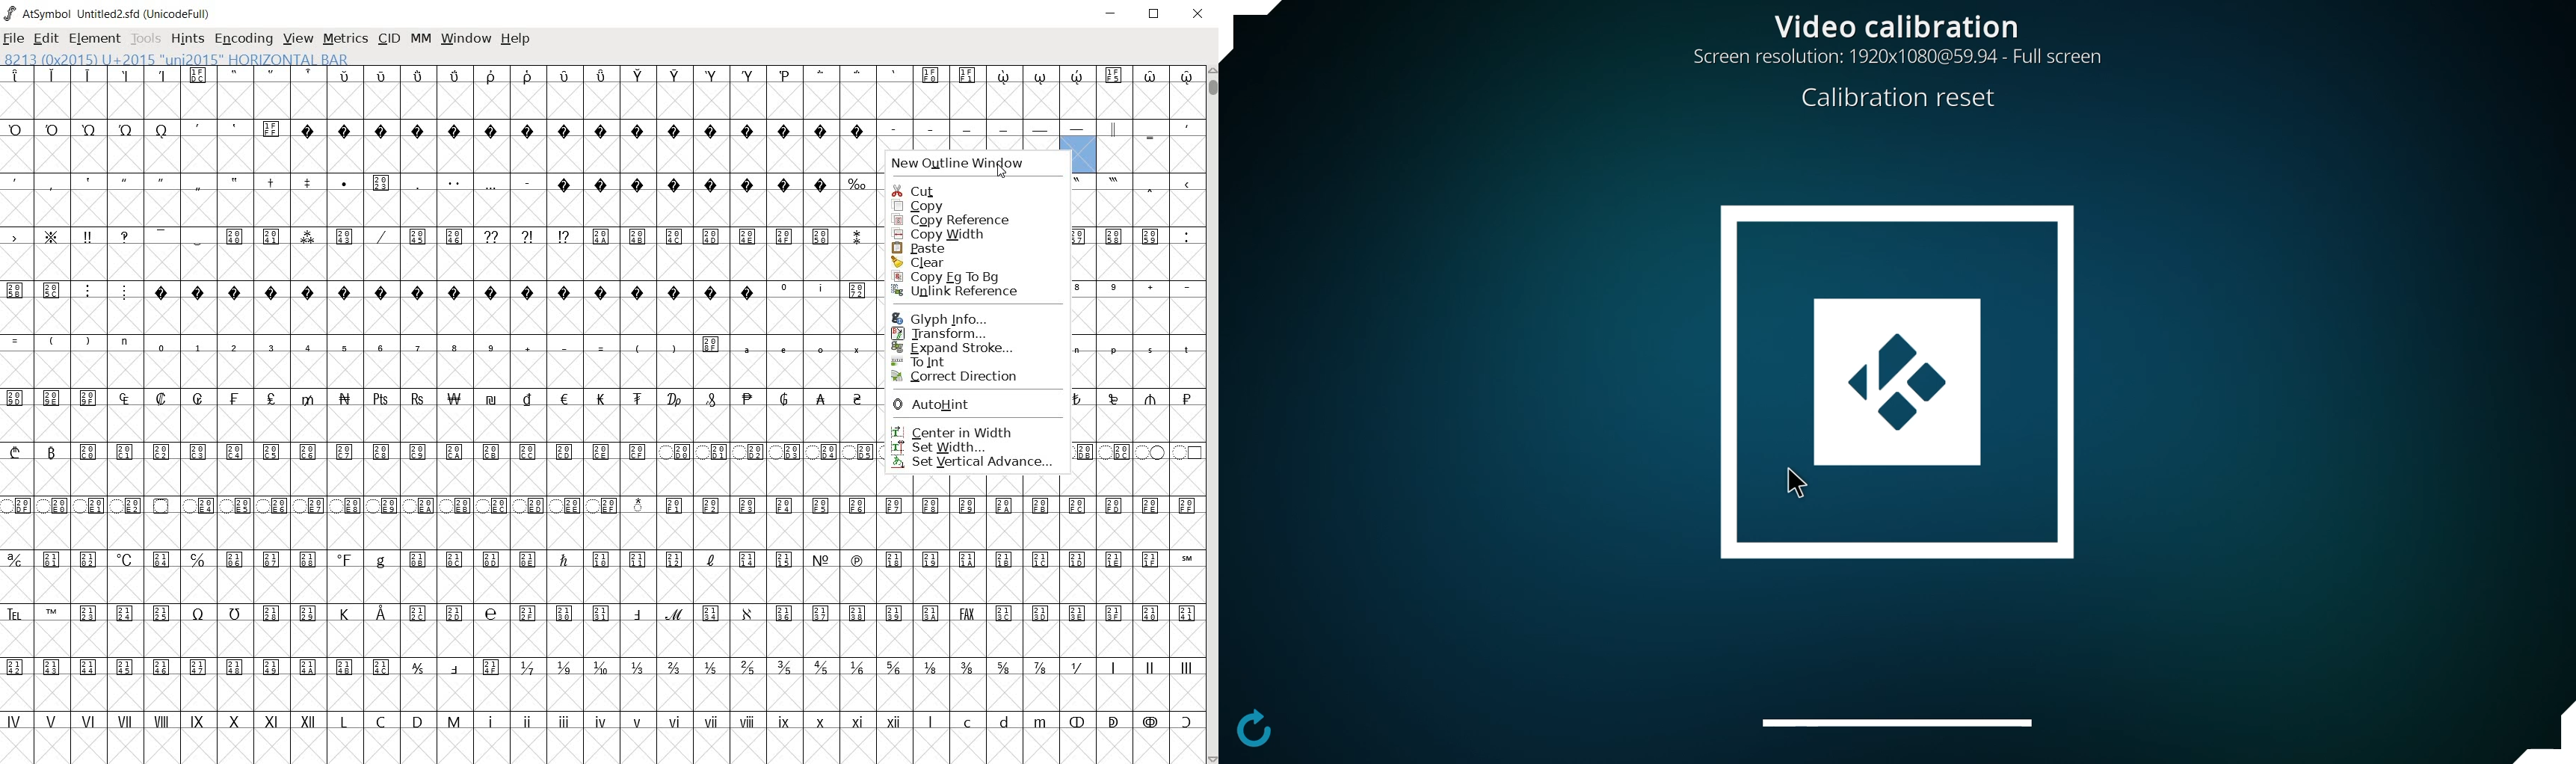 The height and width of the screenshot is (784, 2576). What do you see at coordinates (422, 40) in the screenshot?
I see `MM` at bounding box center [422, 40].